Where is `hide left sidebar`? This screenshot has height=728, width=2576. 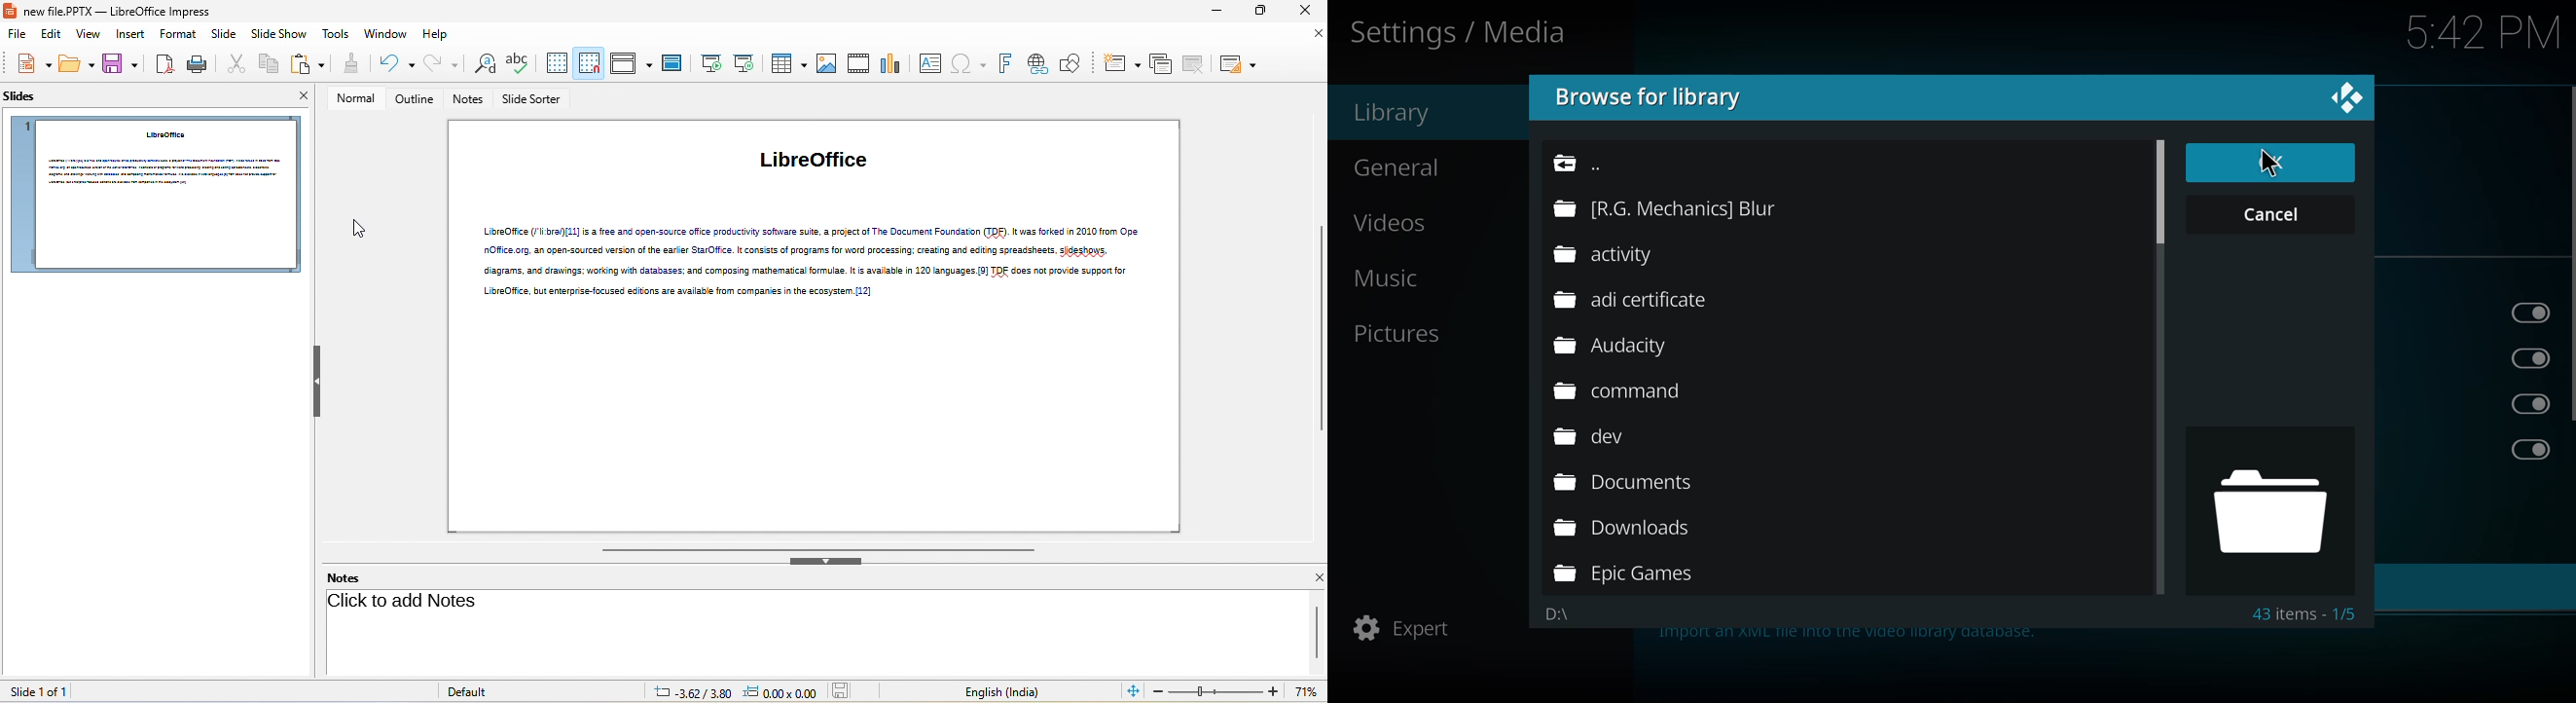 hide left sidebar is located at coordinates (317, 383).